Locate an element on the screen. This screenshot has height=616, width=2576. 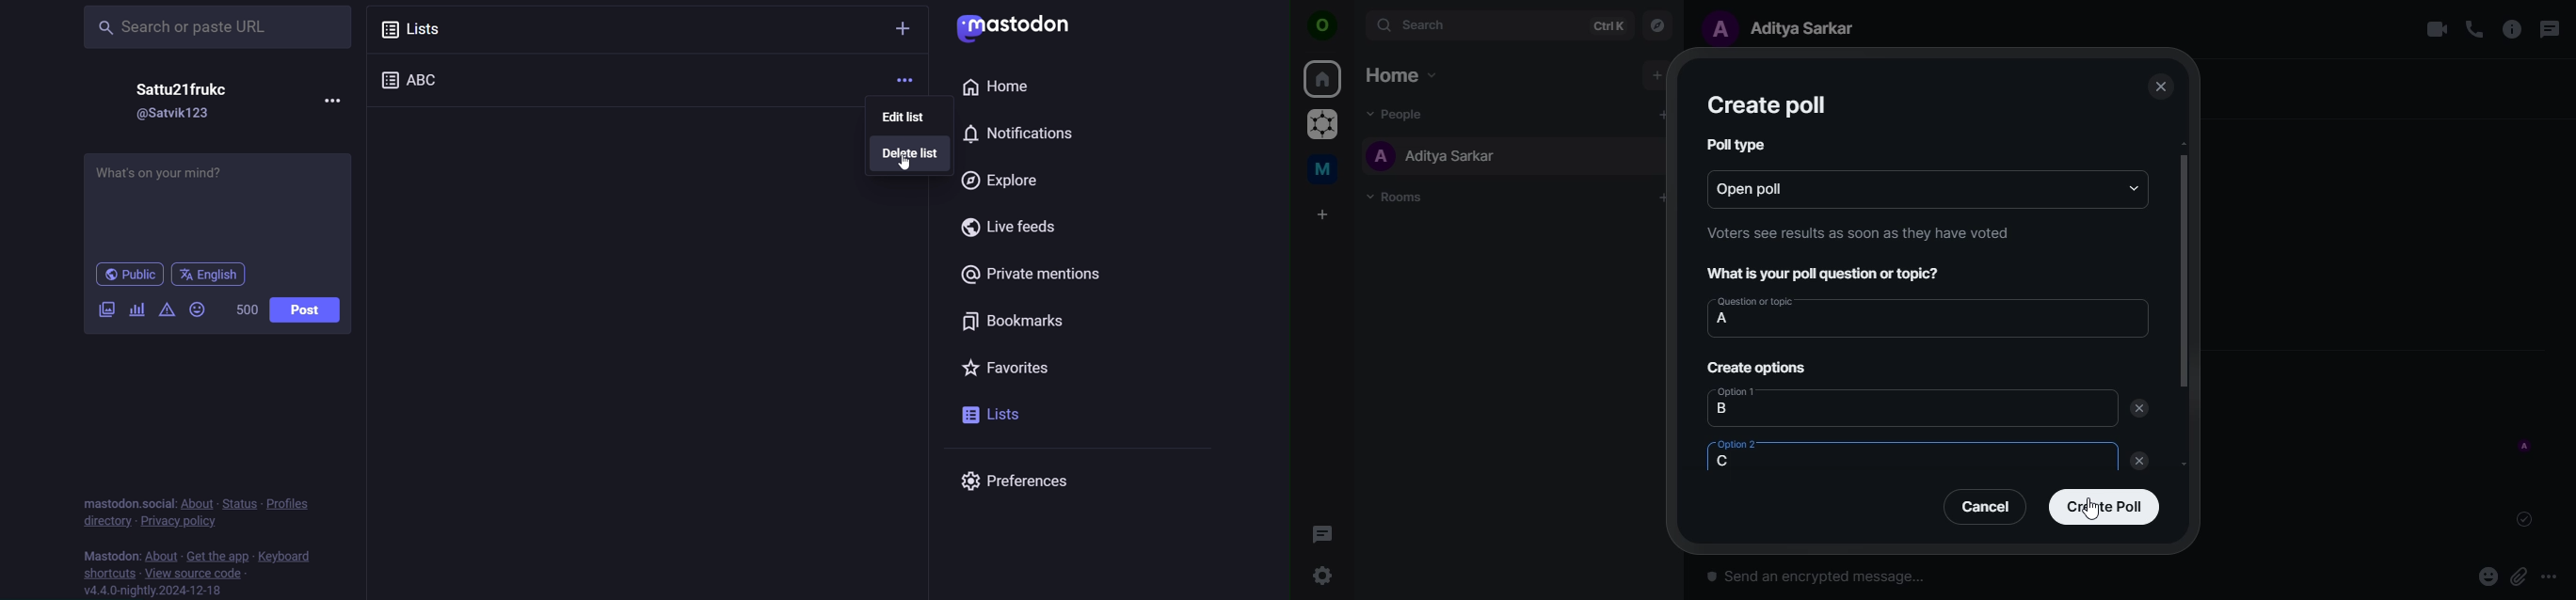
more options is located at coordinates (2555, 576).